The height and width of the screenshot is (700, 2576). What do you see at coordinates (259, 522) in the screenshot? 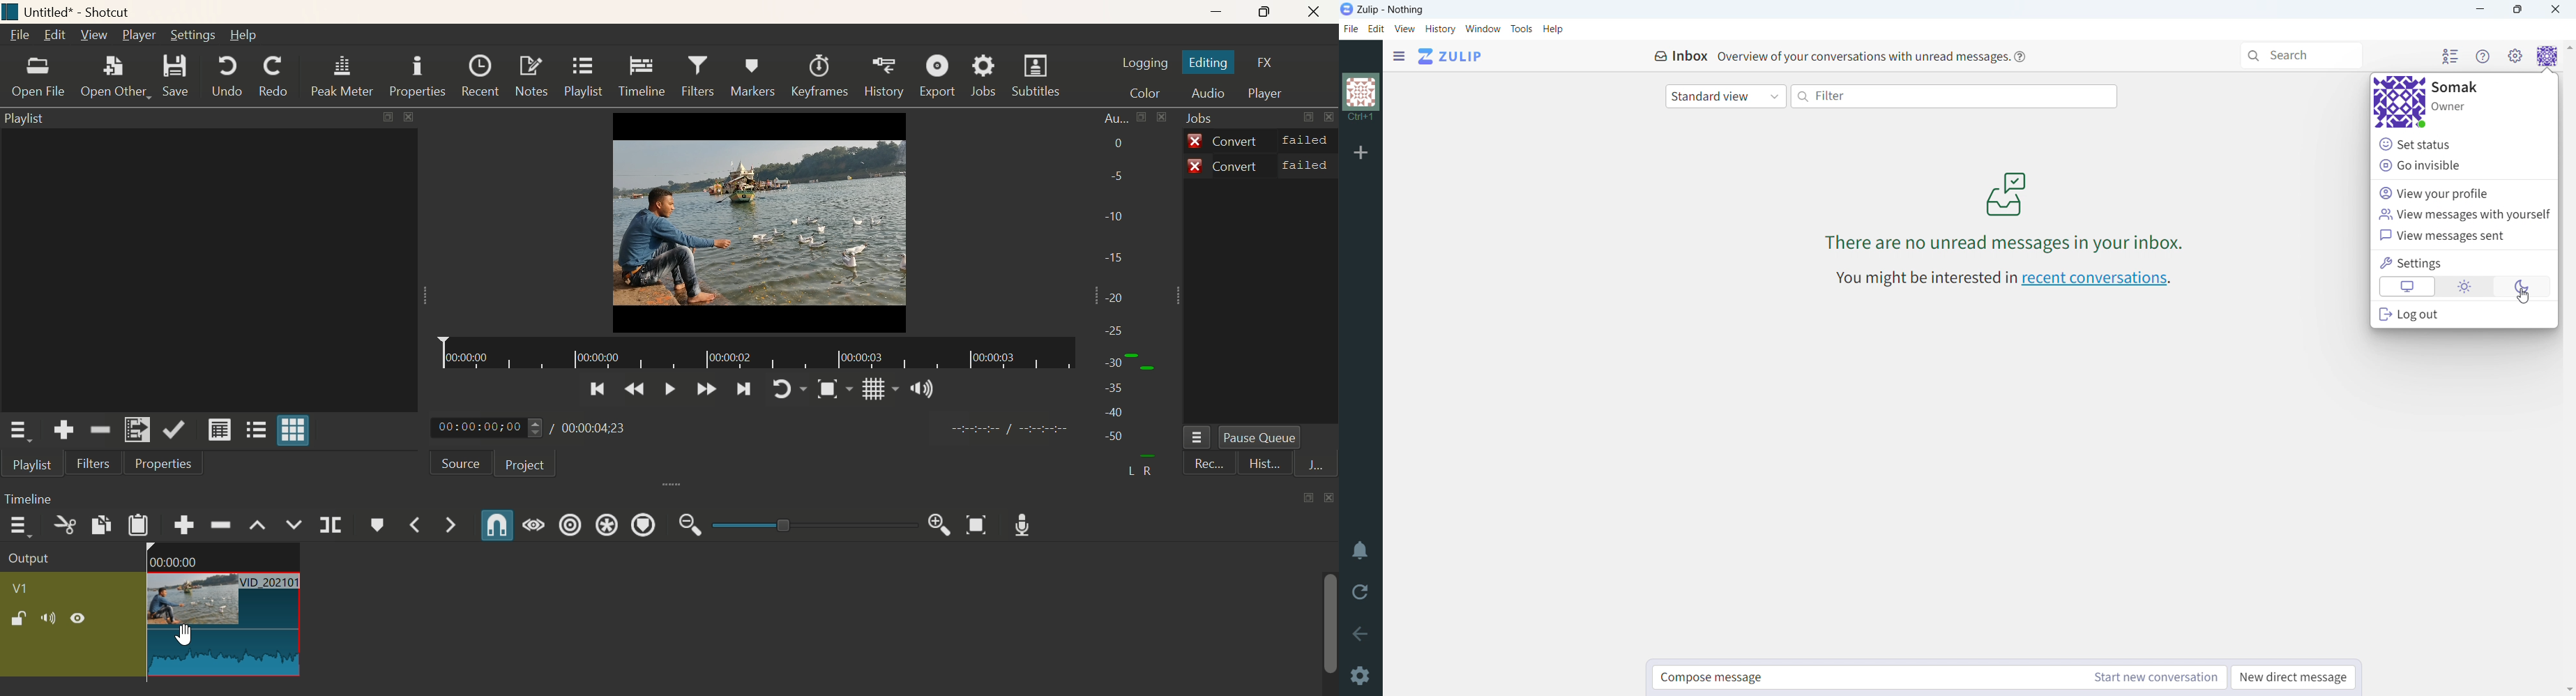
I see `Lift` at bounding box center [259, 522].